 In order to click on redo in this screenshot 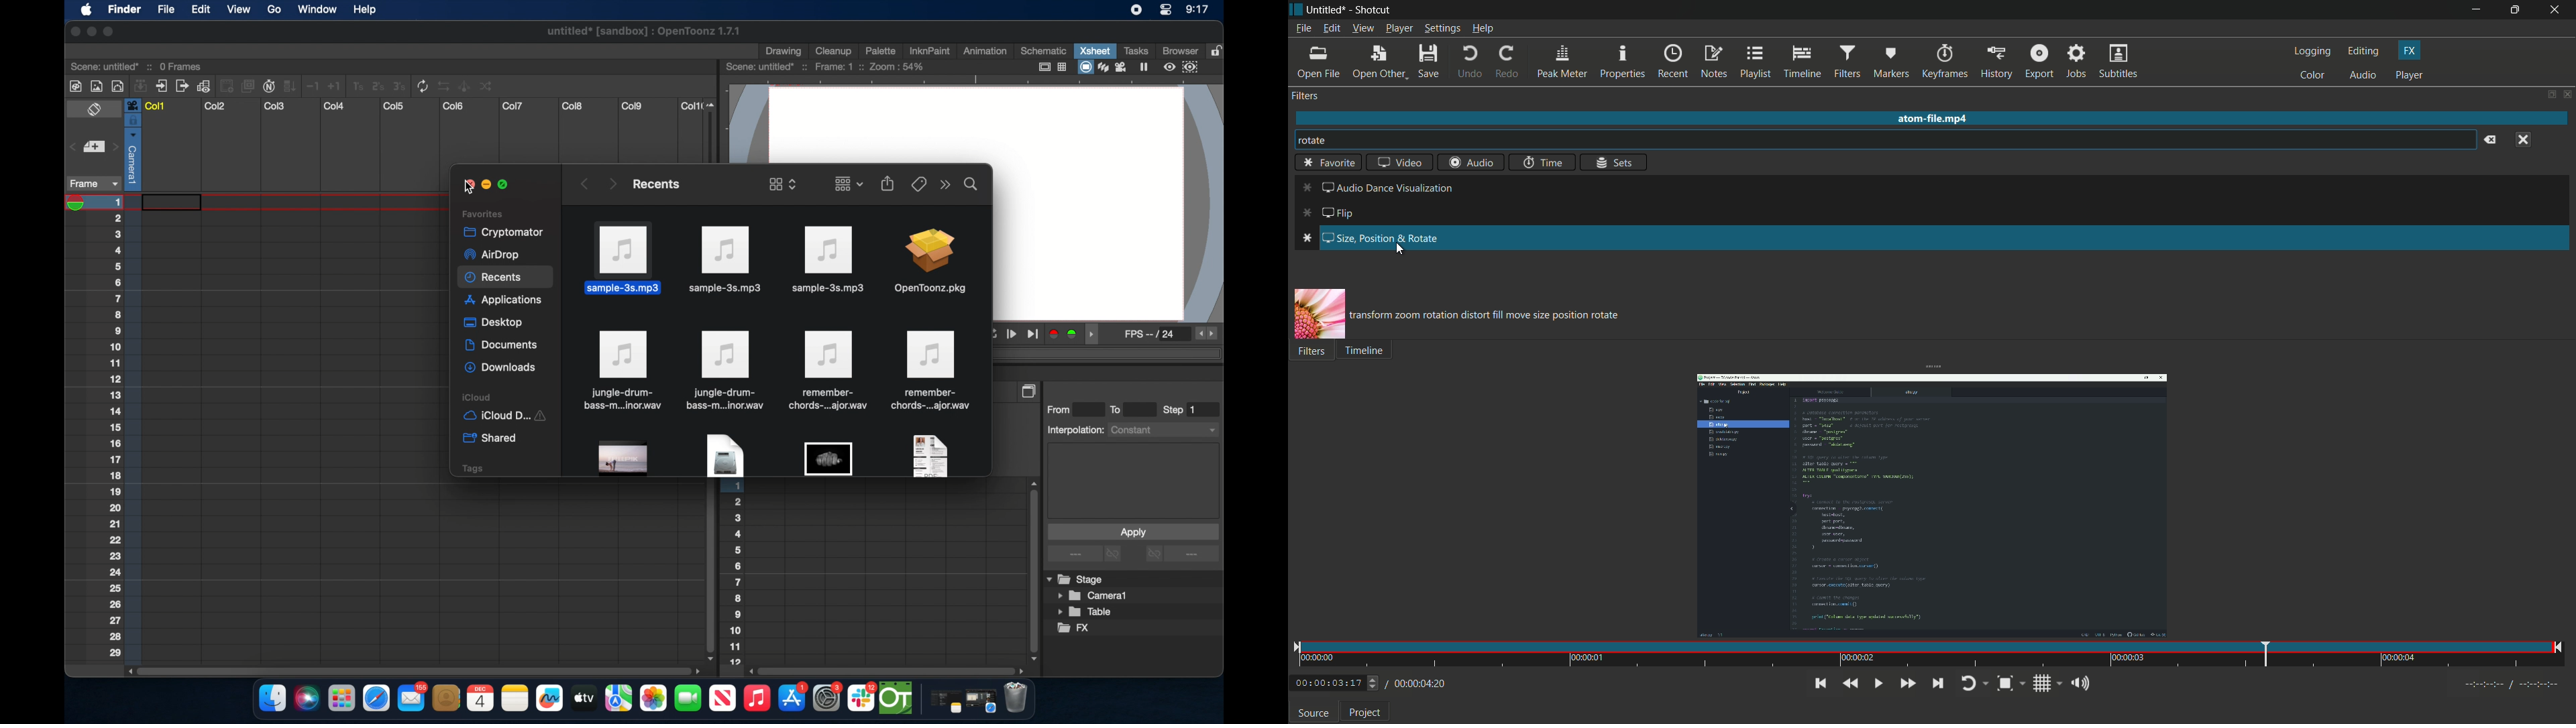, I will do `click(1507, 62)`.